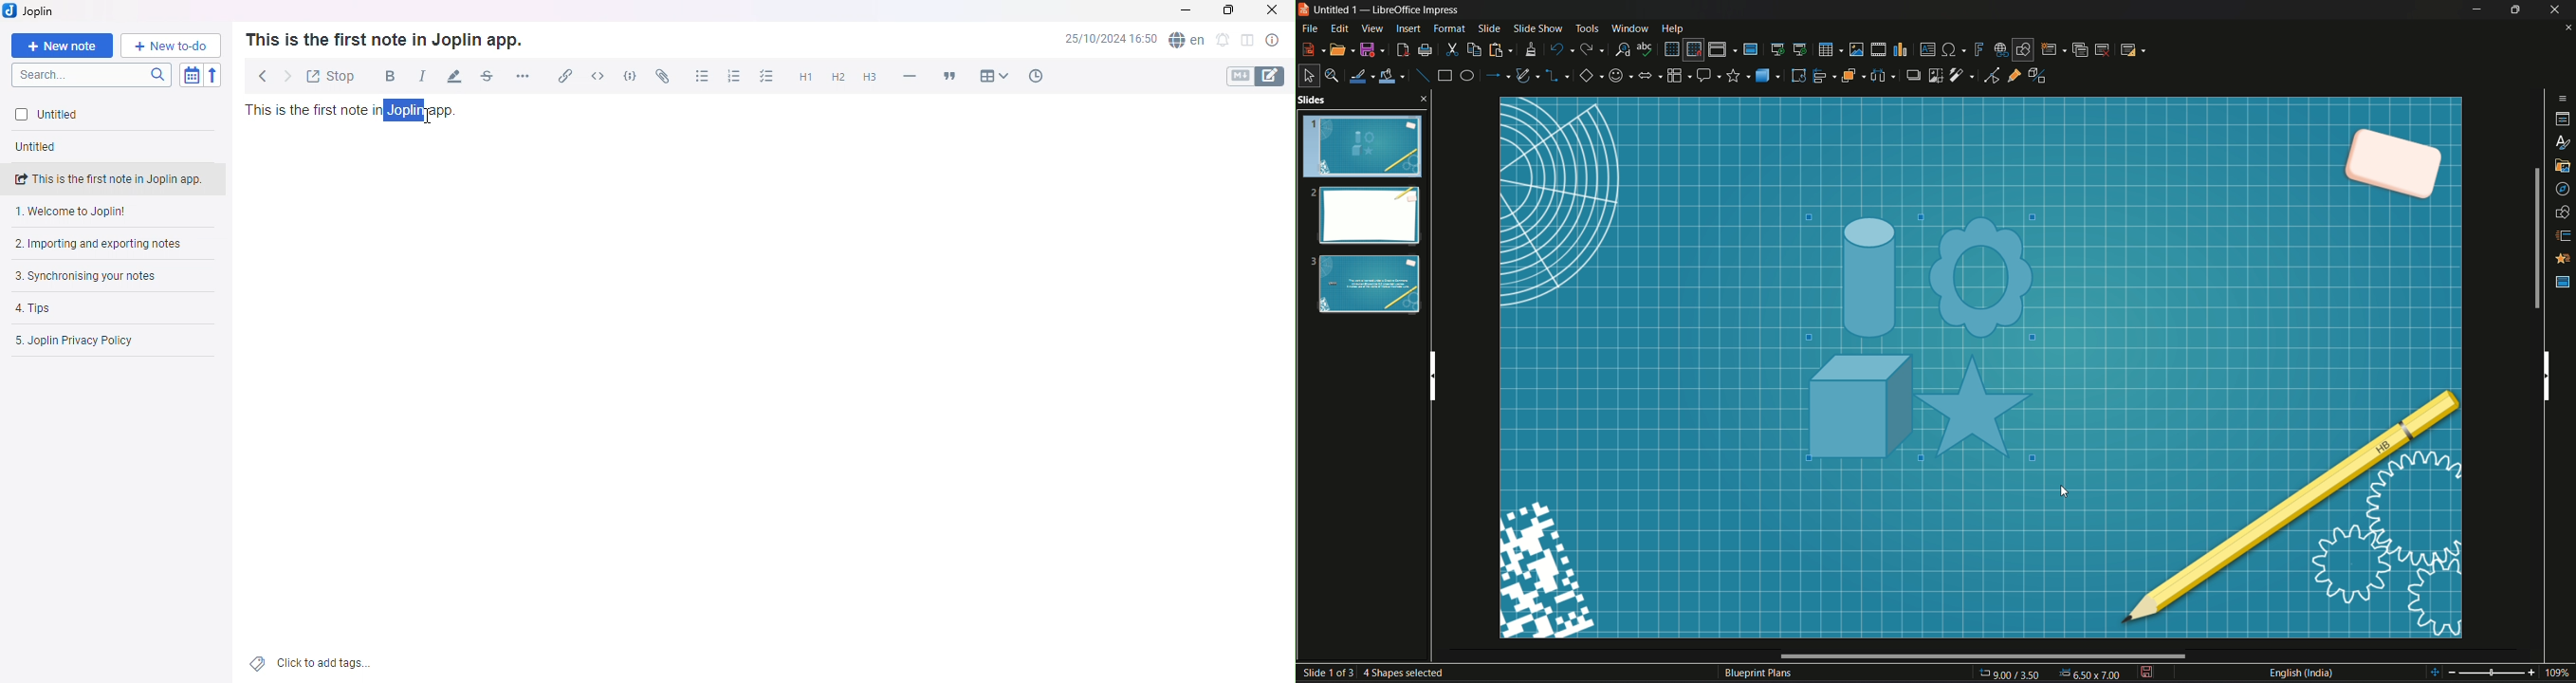 This screenshot has width=2576, height=700. What do you see at coordinates (1310, 30) in the screenshot?
I see `File` at bounding box center [1310, 30].